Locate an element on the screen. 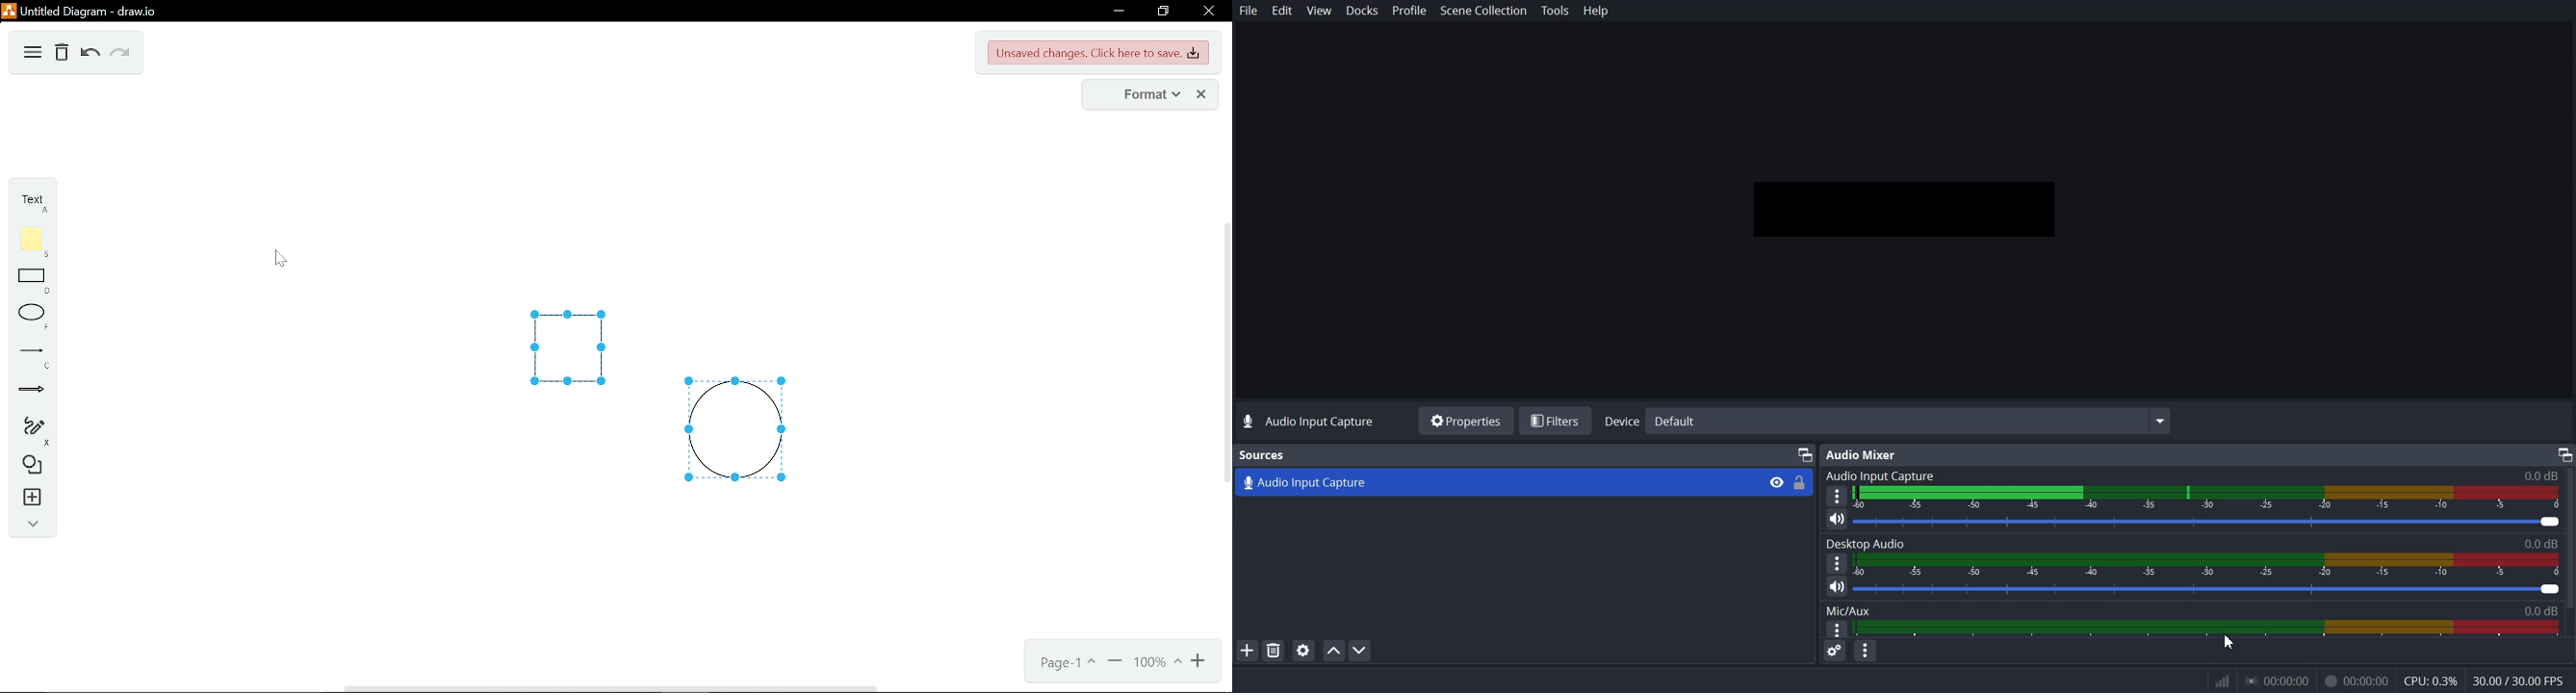 Image resolution: width=2576 pixels, height=700 pixels. Volume indicator is located at coordinates (2205, 629).